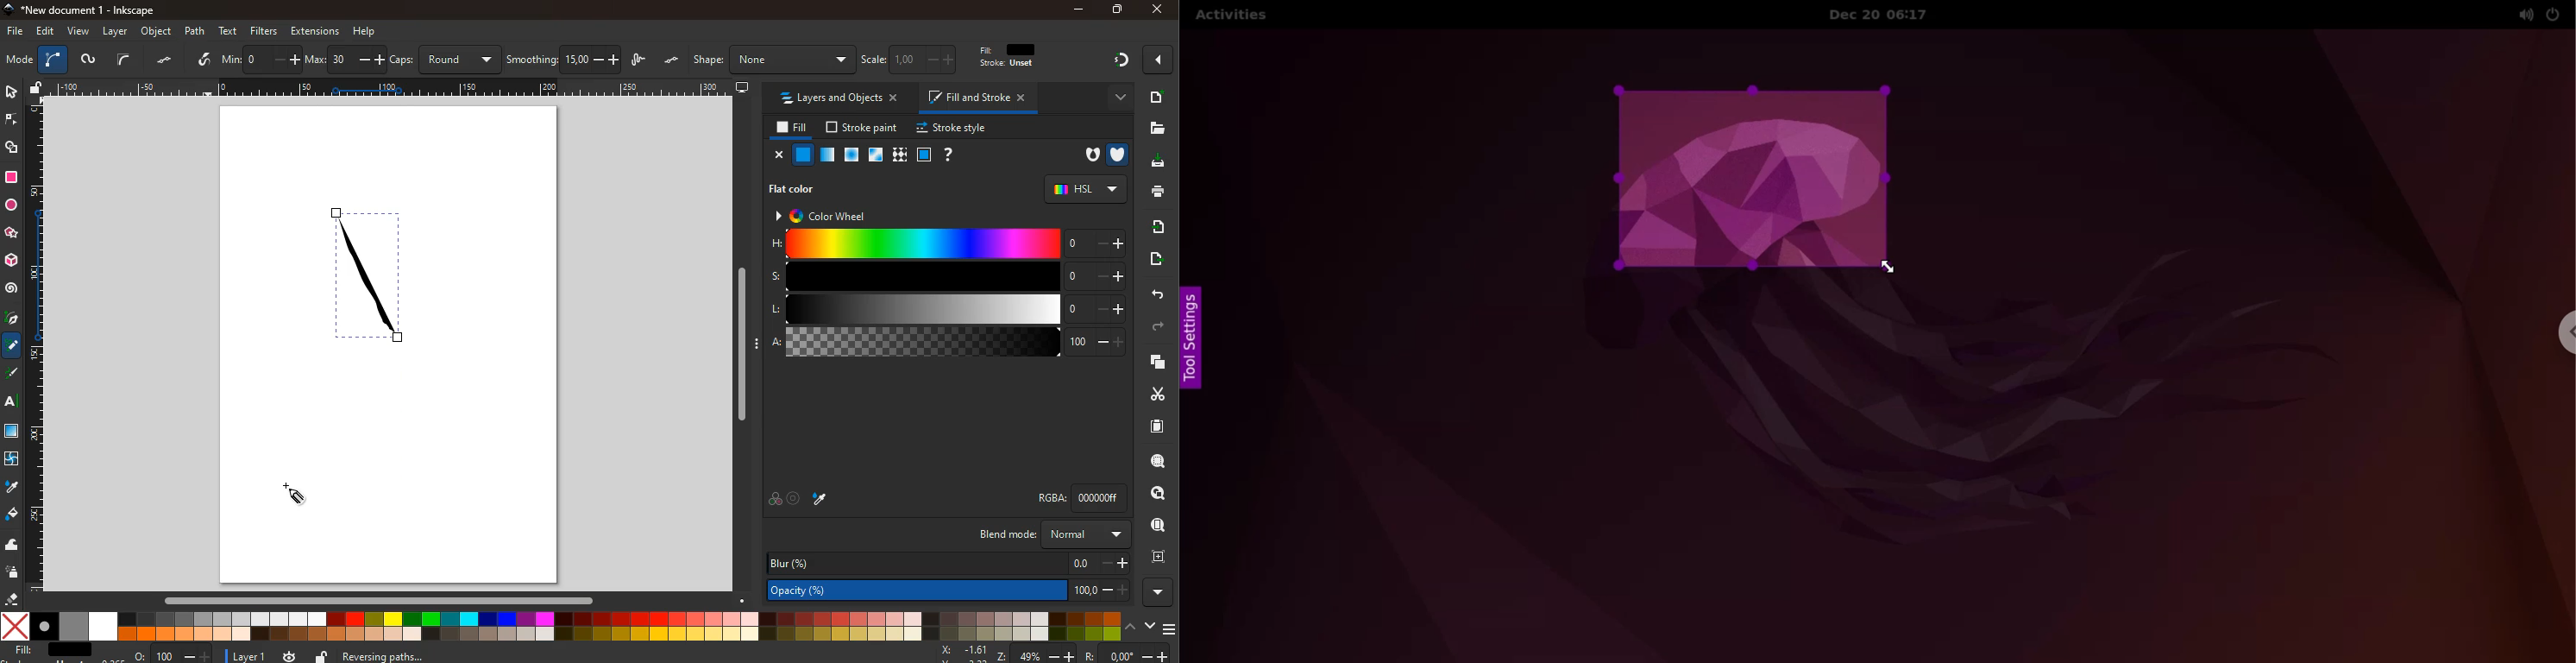 Image resolution: width=2576 pixels, height=672 pixels. Describe the element at coordinates (386, 655) in the screenshot. I see `Reversing paths...` at that location.